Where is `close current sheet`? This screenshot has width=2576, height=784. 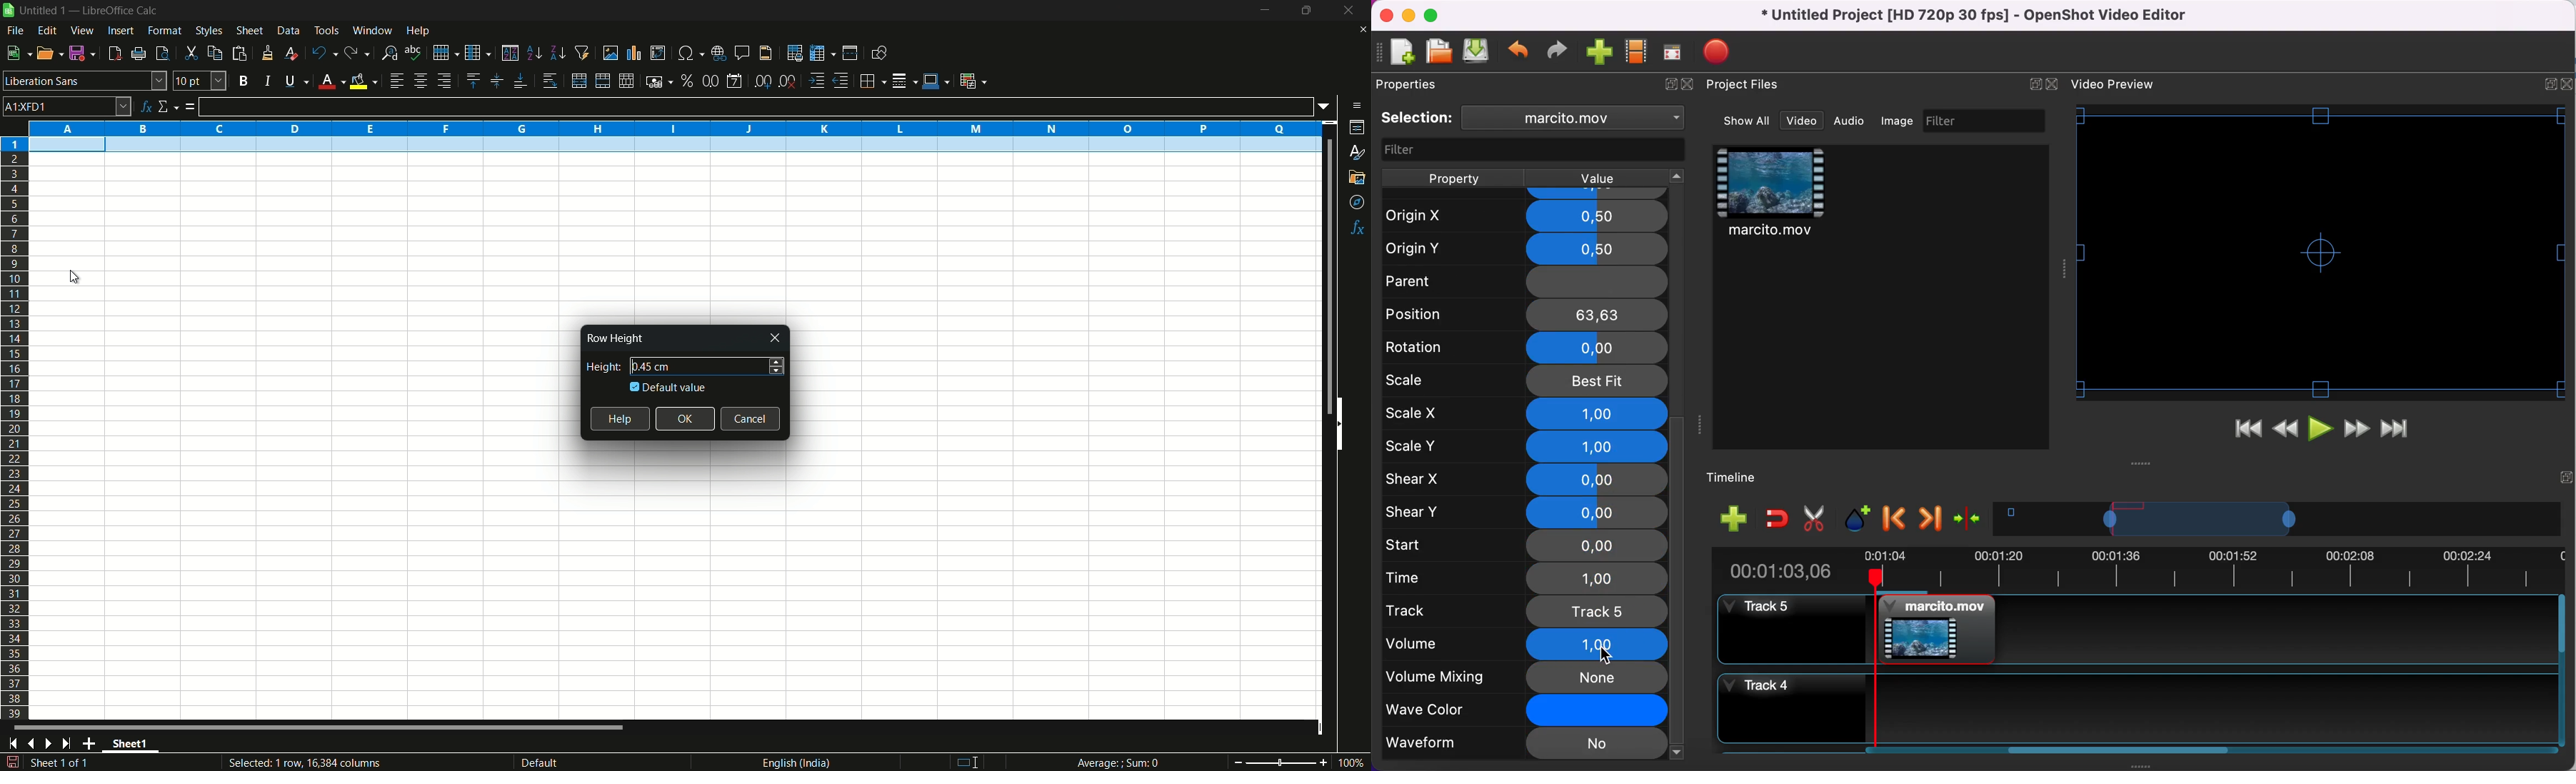 close current sheet is located at coordinates (1361, 33).